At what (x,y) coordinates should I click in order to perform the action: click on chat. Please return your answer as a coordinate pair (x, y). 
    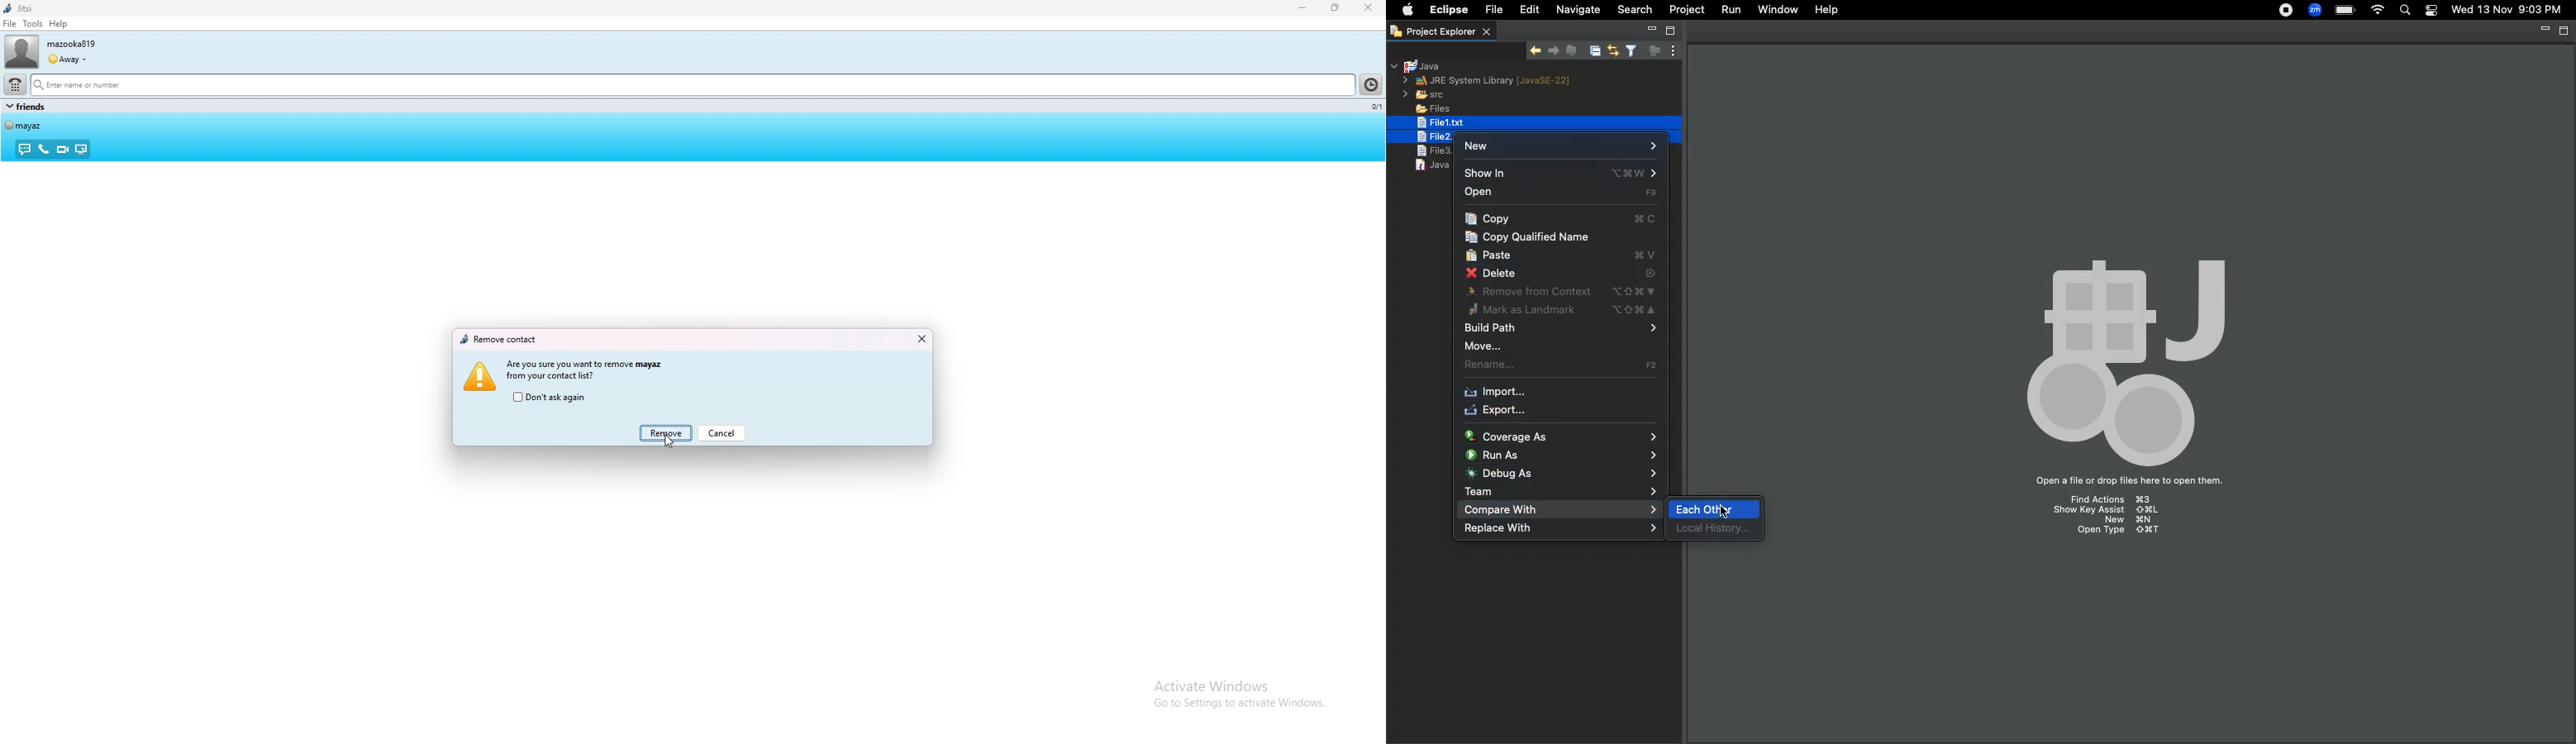
    Looking at the image, I should click on (26, 150).